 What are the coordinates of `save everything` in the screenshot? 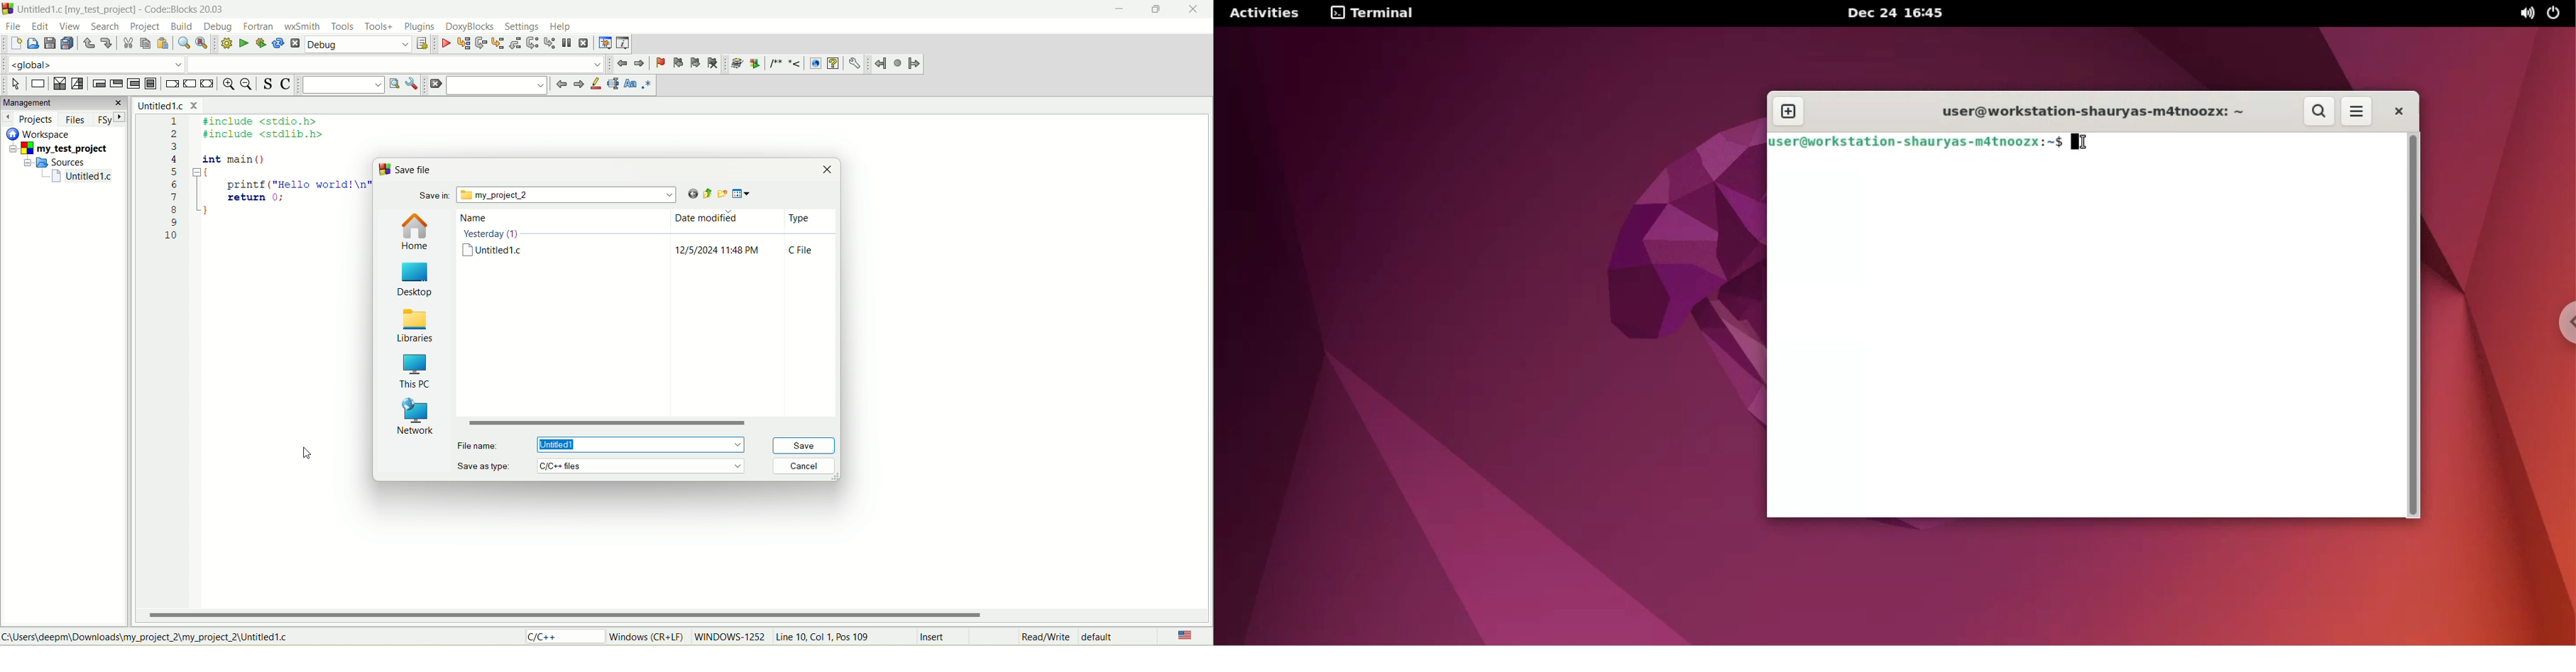 It's located at (67, 44).